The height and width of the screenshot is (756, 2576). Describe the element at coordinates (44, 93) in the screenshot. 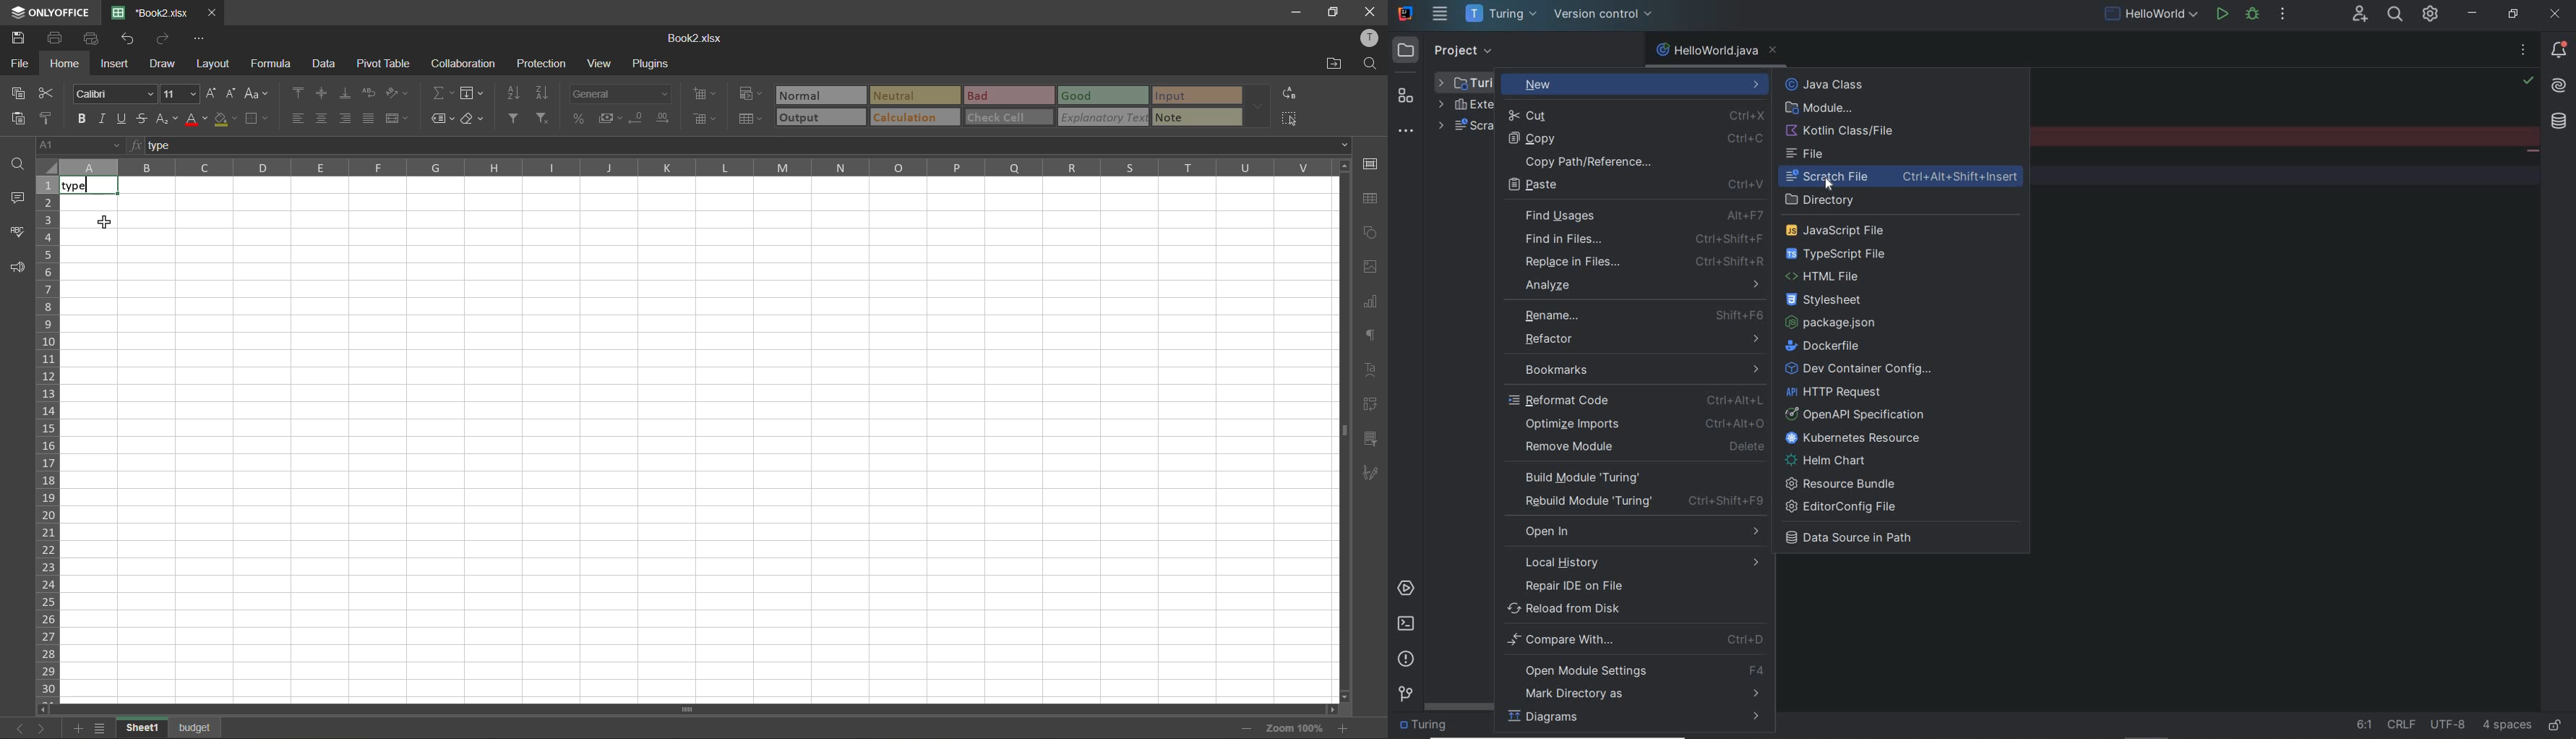

I see `cut` at that location.